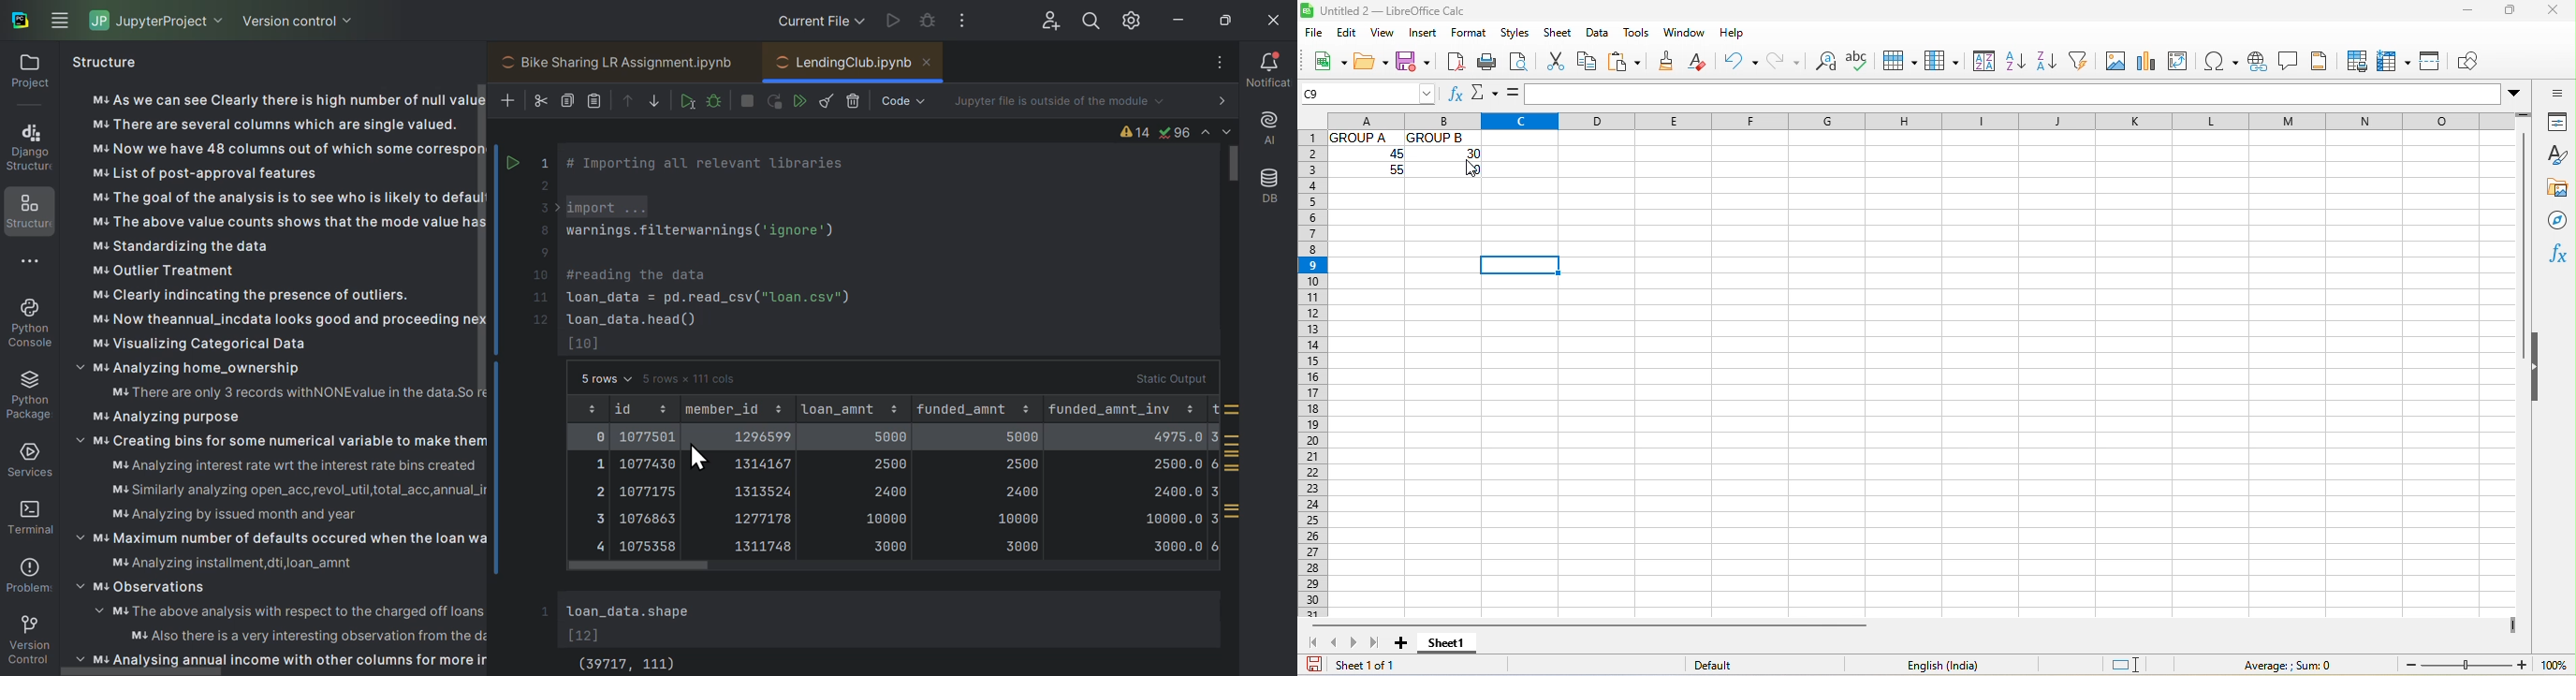 This screenshot has height=700, width=2576. Describe the element at coordinates (2083, 60) in the screenshot. I see `auto filter` at that location.